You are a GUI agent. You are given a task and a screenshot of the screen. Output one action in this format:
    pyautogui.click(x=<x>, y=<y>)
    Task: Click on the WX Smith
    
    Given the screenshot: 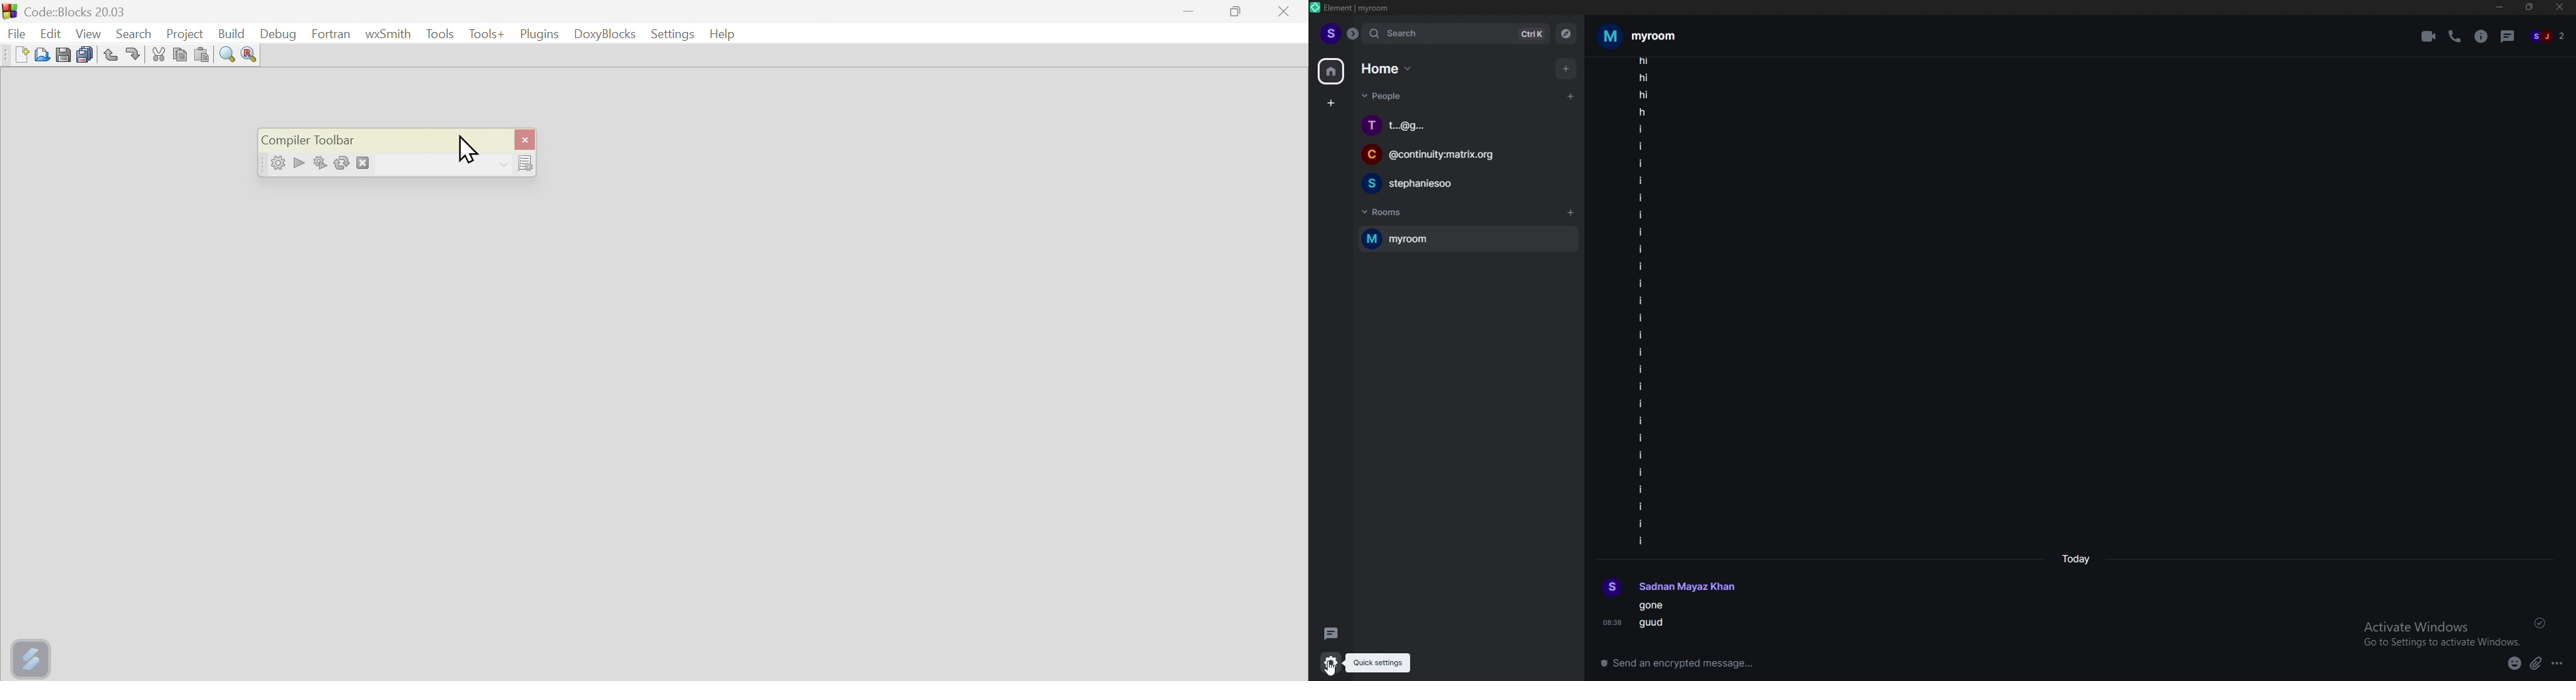 What is the action you would take?
    pyautogui.click(x=388, y=33)
    